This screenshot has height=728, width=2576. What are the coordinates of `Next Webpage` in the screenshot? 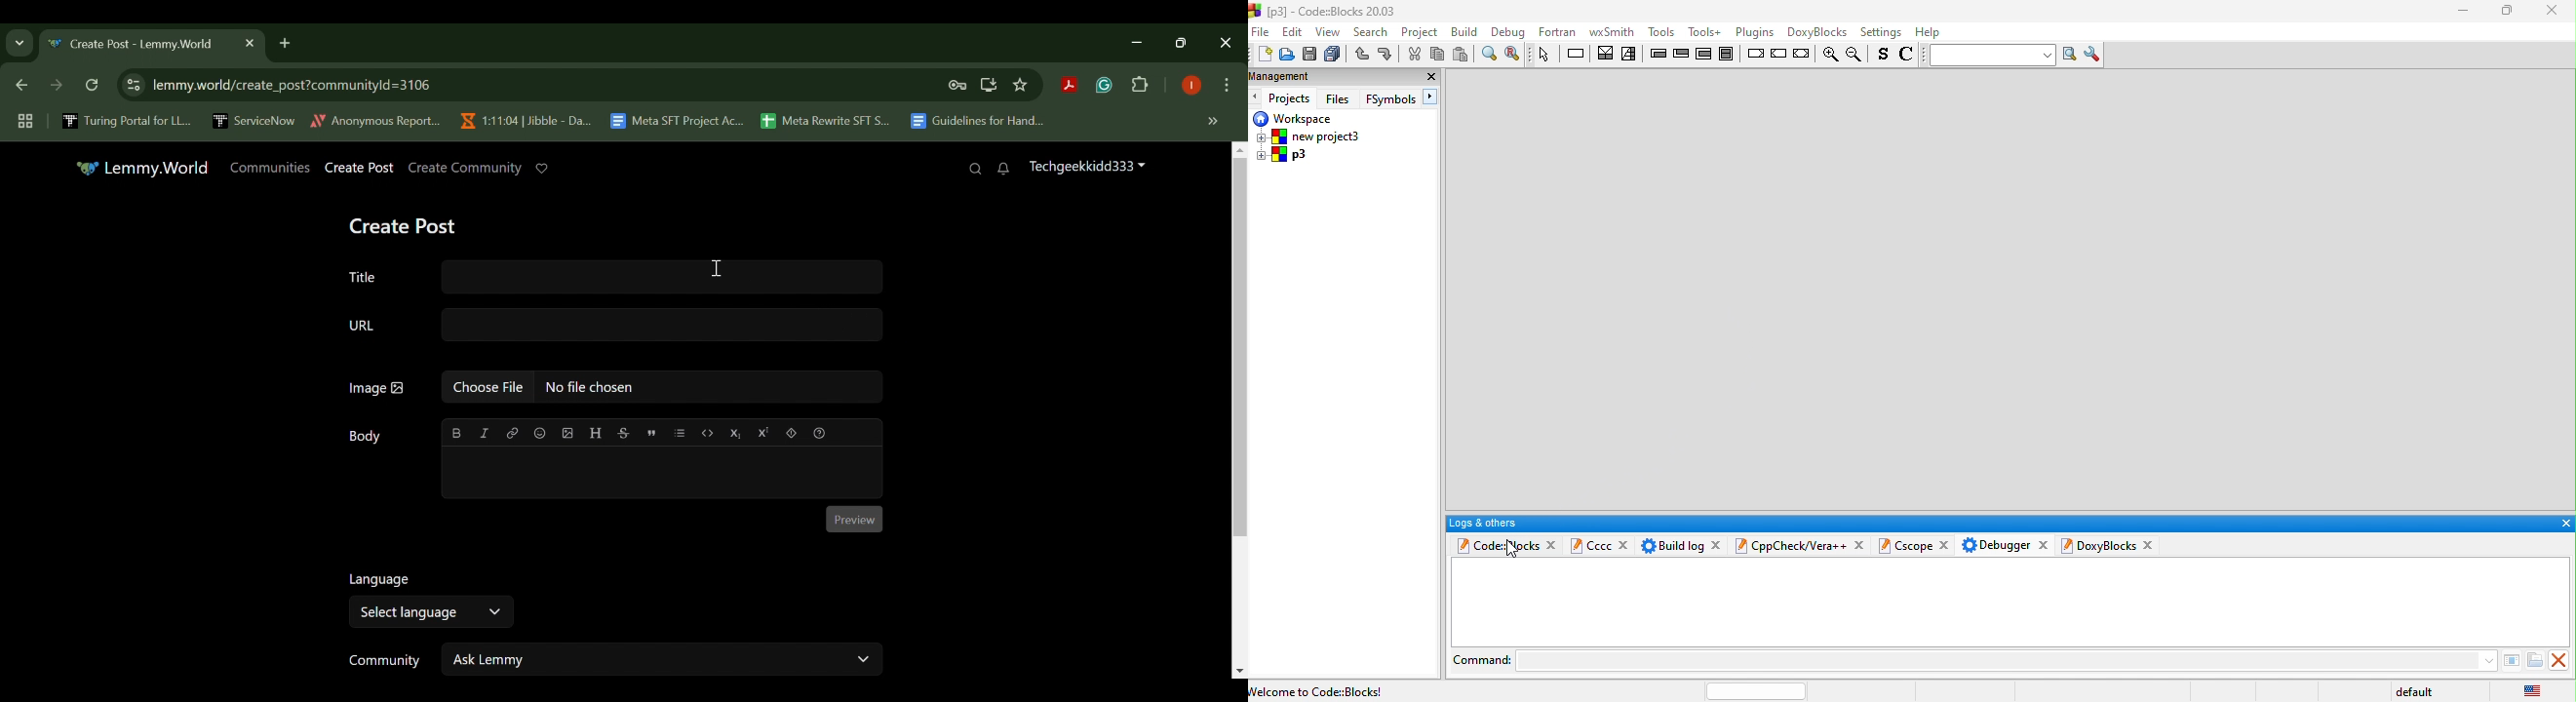 It's located at (57, 88).